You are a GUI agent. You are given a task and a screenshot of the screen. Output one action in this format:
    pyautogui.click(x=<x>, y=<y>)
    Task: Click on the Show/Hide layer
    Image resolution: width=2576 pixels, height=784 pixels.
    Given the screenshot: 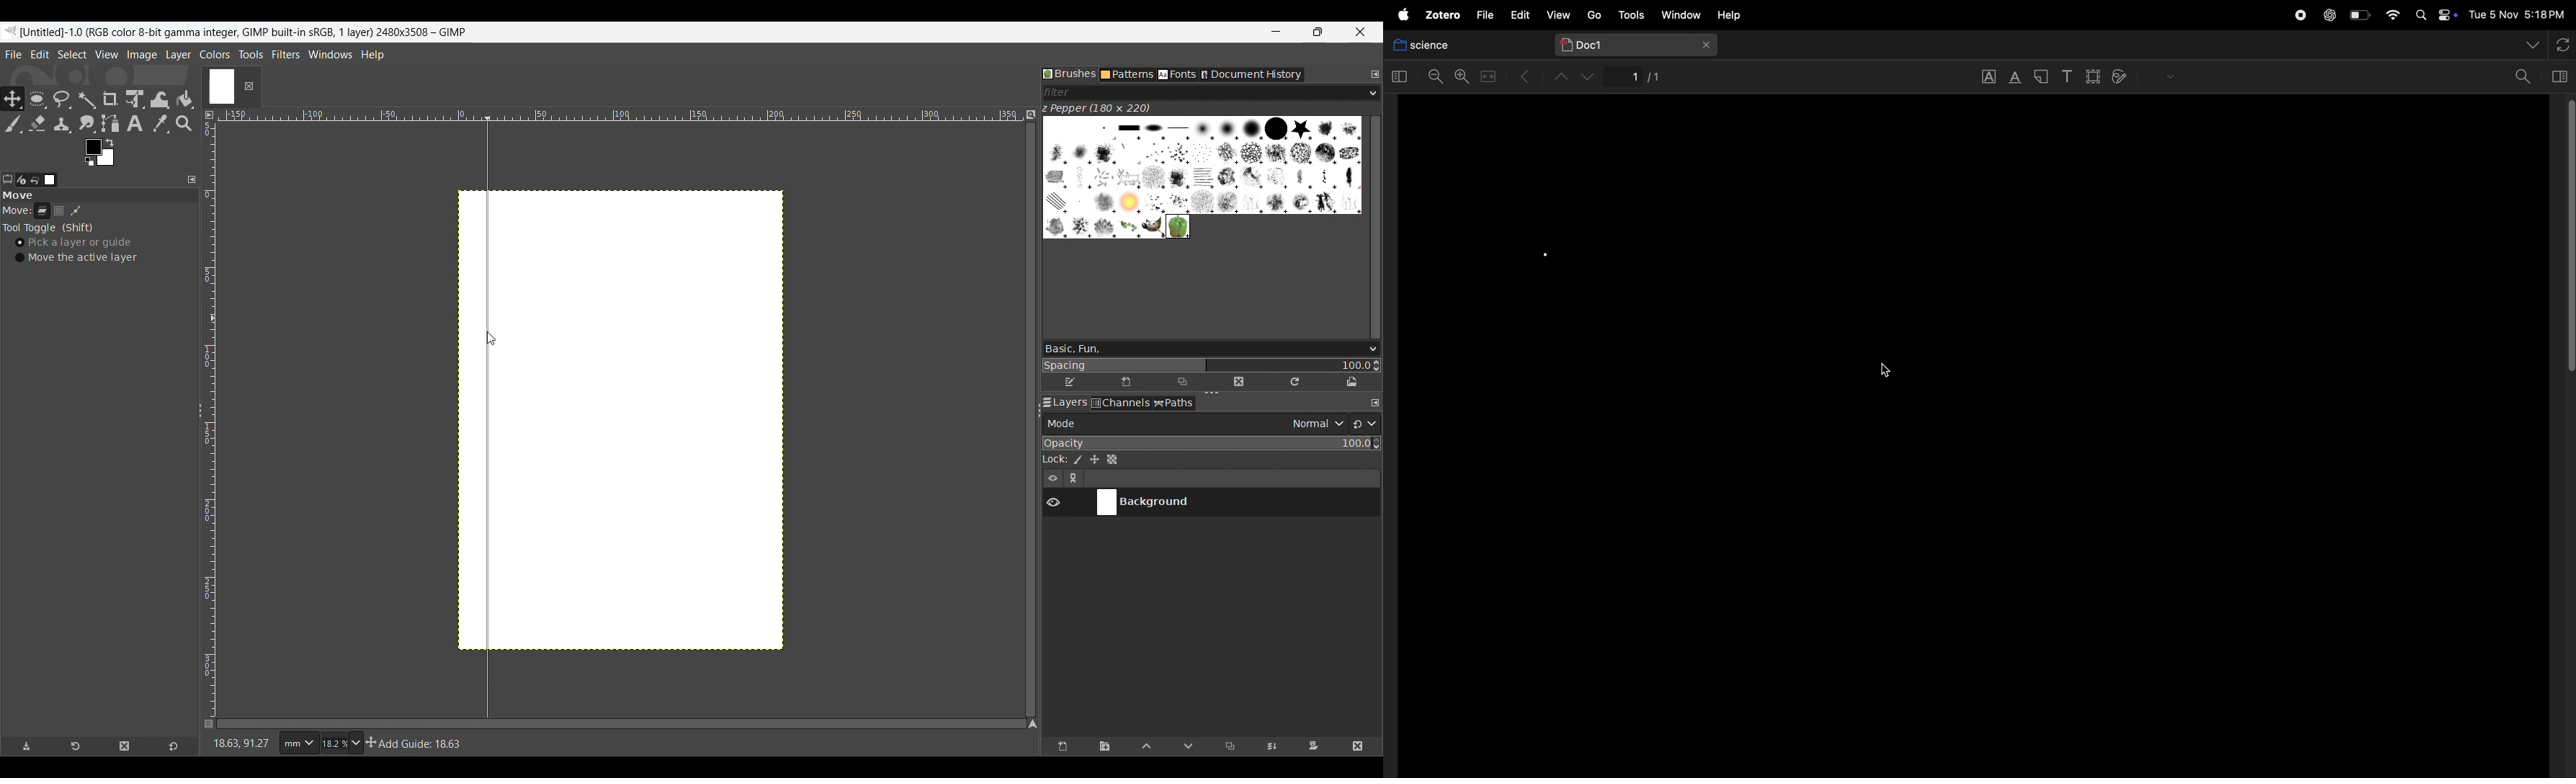 What is the action you would take?
    pyautogui.click(x=1053, y=503)
    